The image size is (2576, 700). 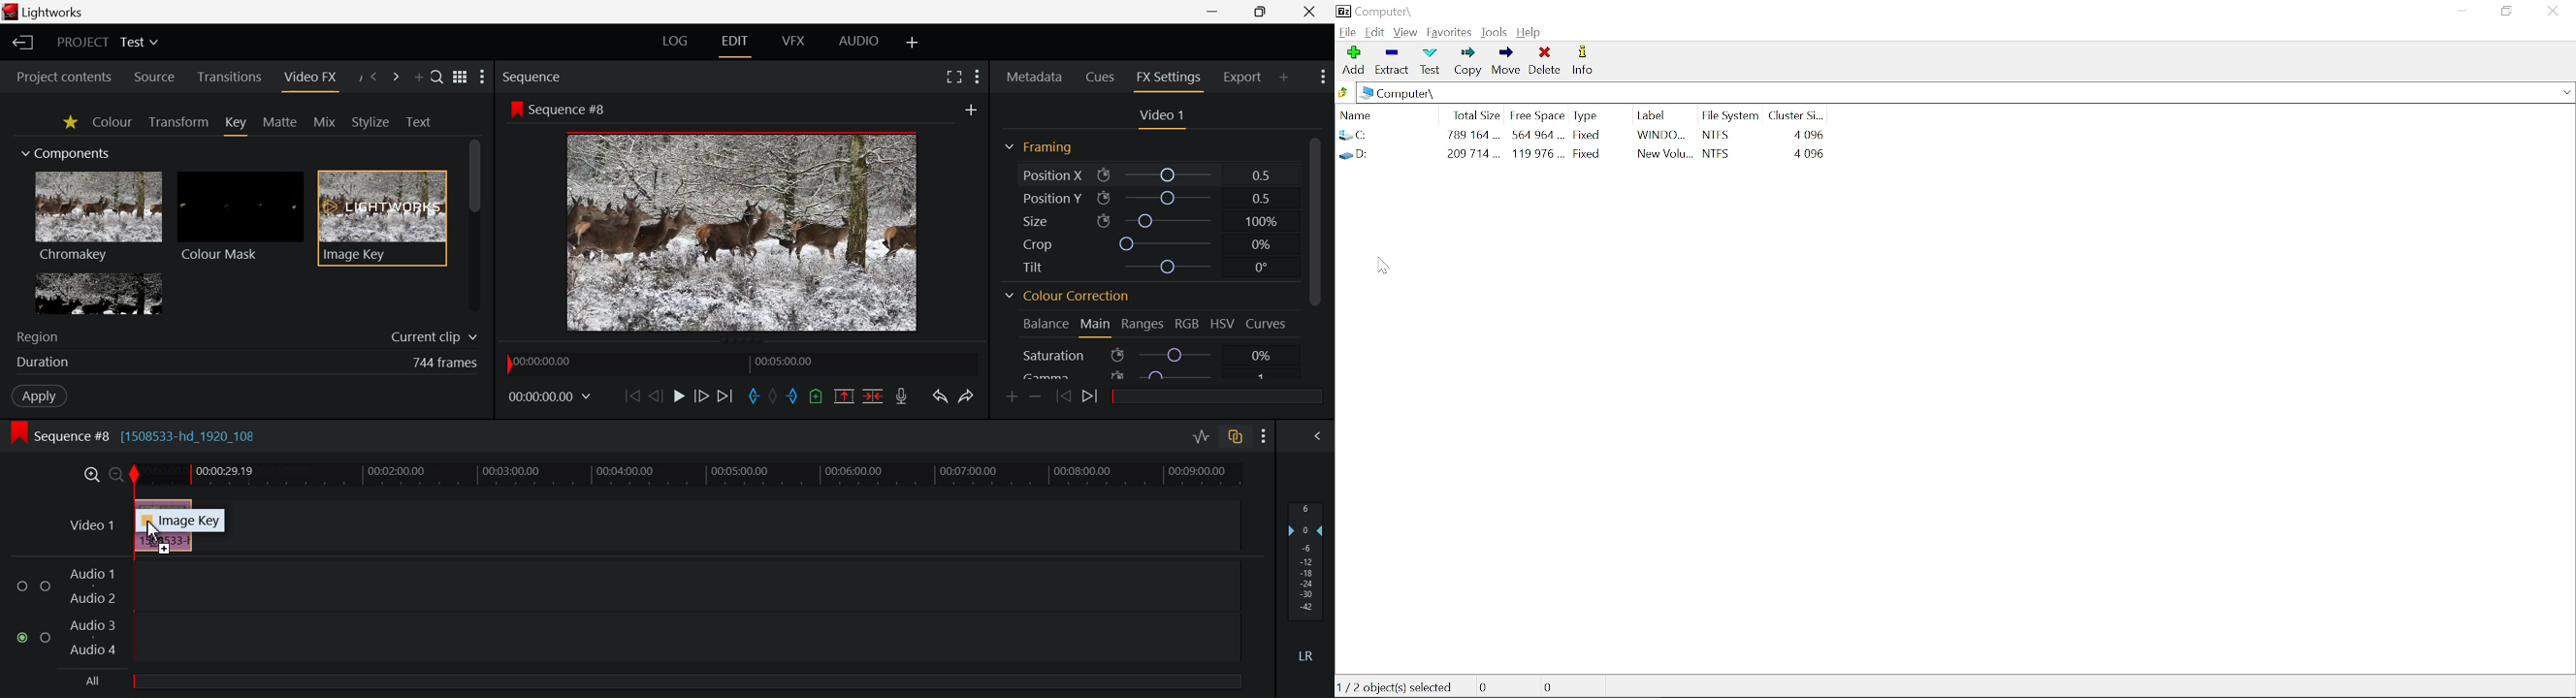 What do you see at coordinates (1189, 325) in the screenshot?
I see `RGB` at bounding box center [1189, 325].